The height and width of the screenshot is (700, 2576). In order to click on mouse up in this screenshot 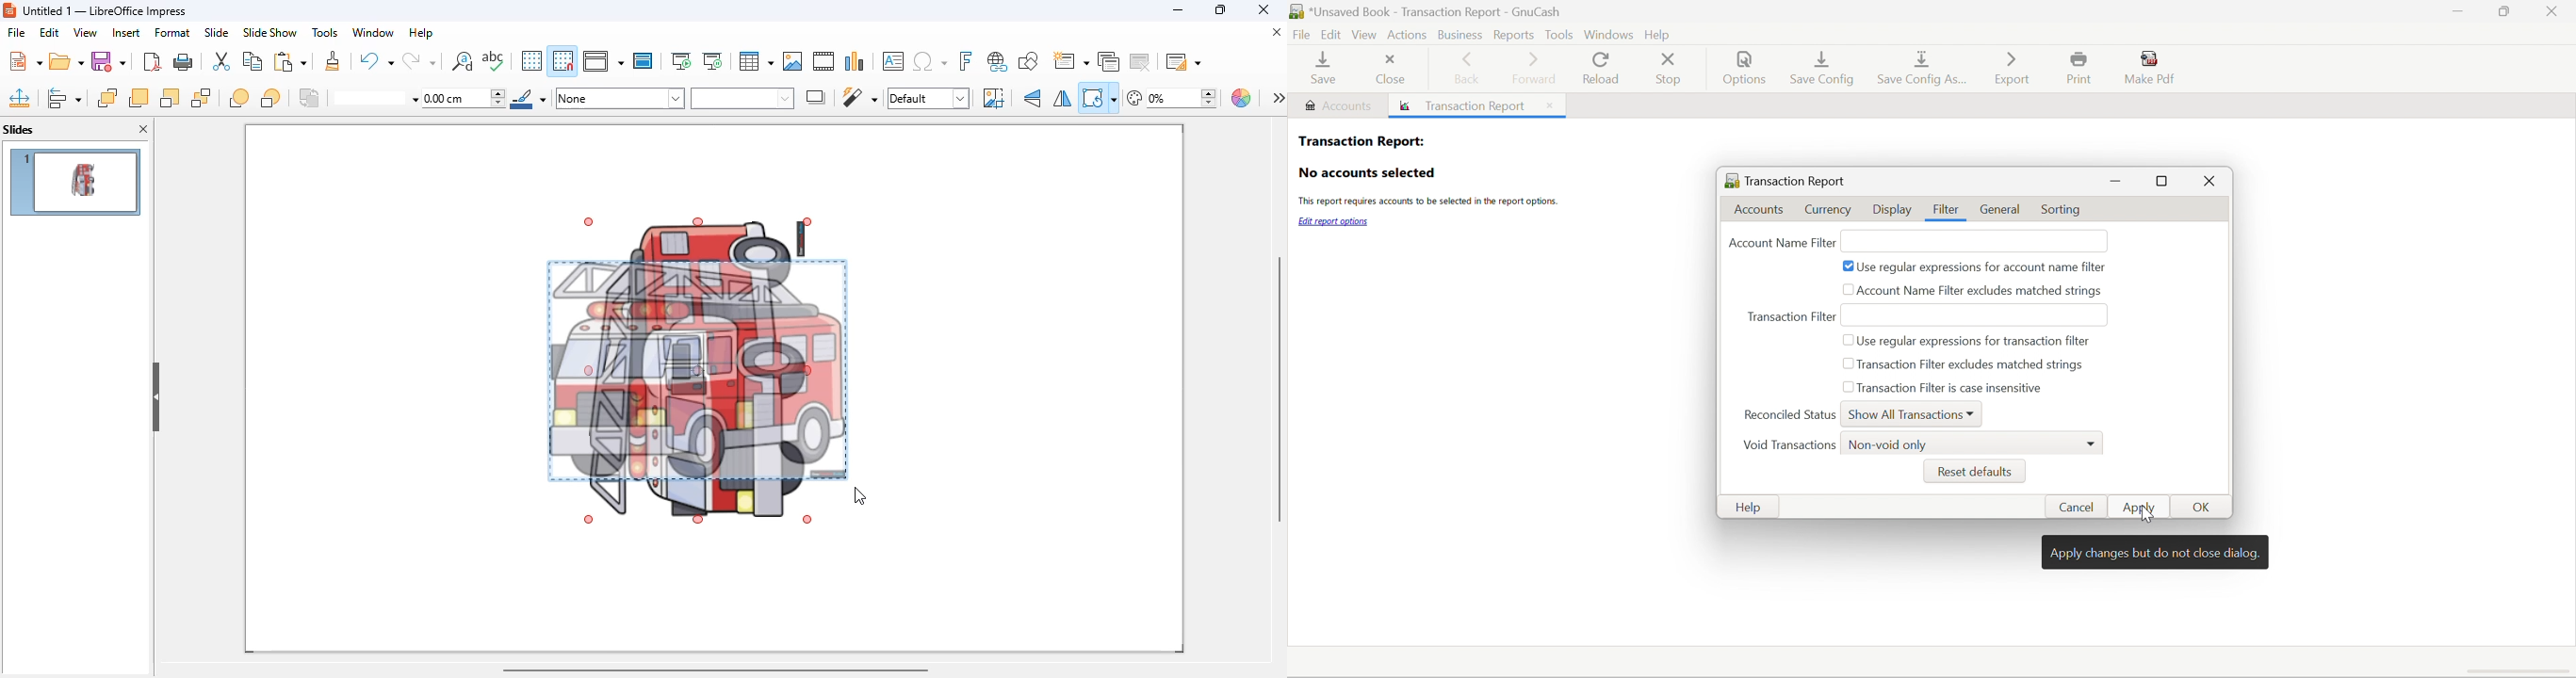, I will do `click(860, 495)`.